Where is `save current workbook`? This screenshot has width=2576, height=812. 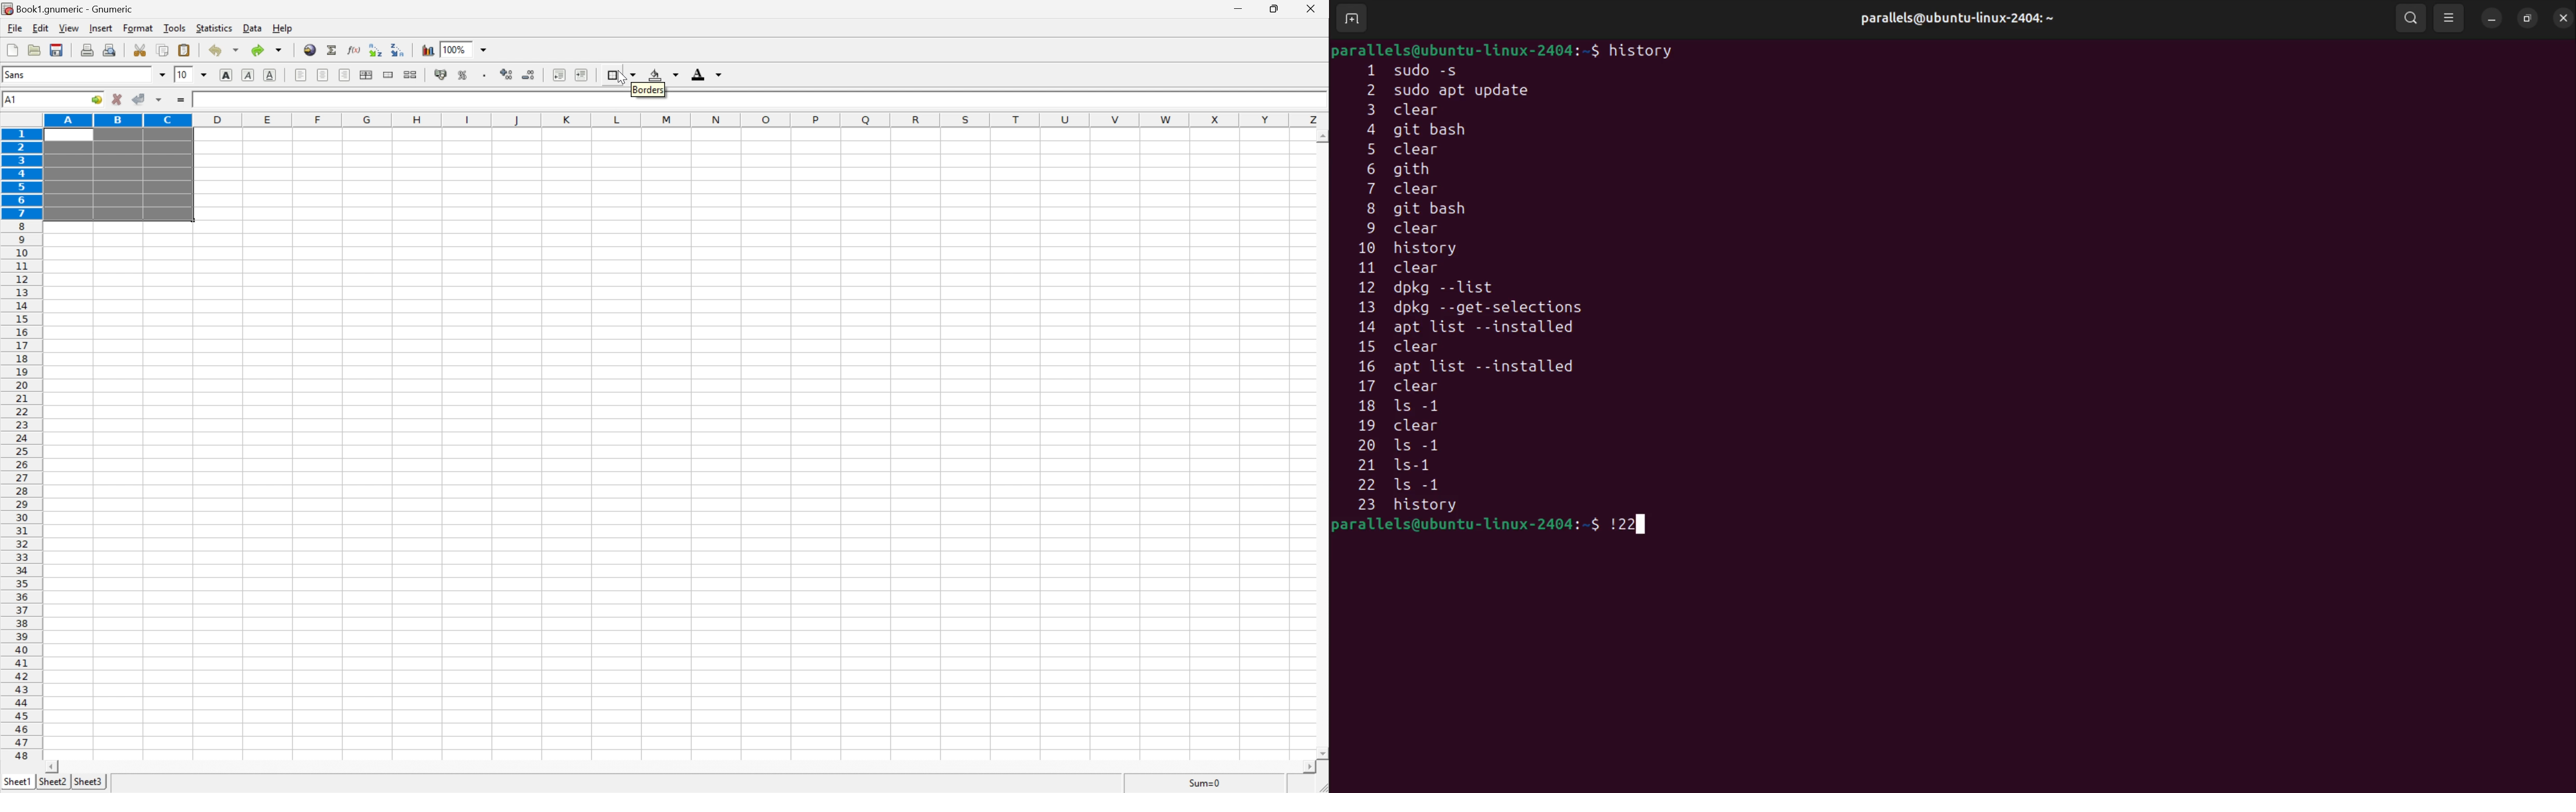
save current workbook is located at coordinates (58, 48).